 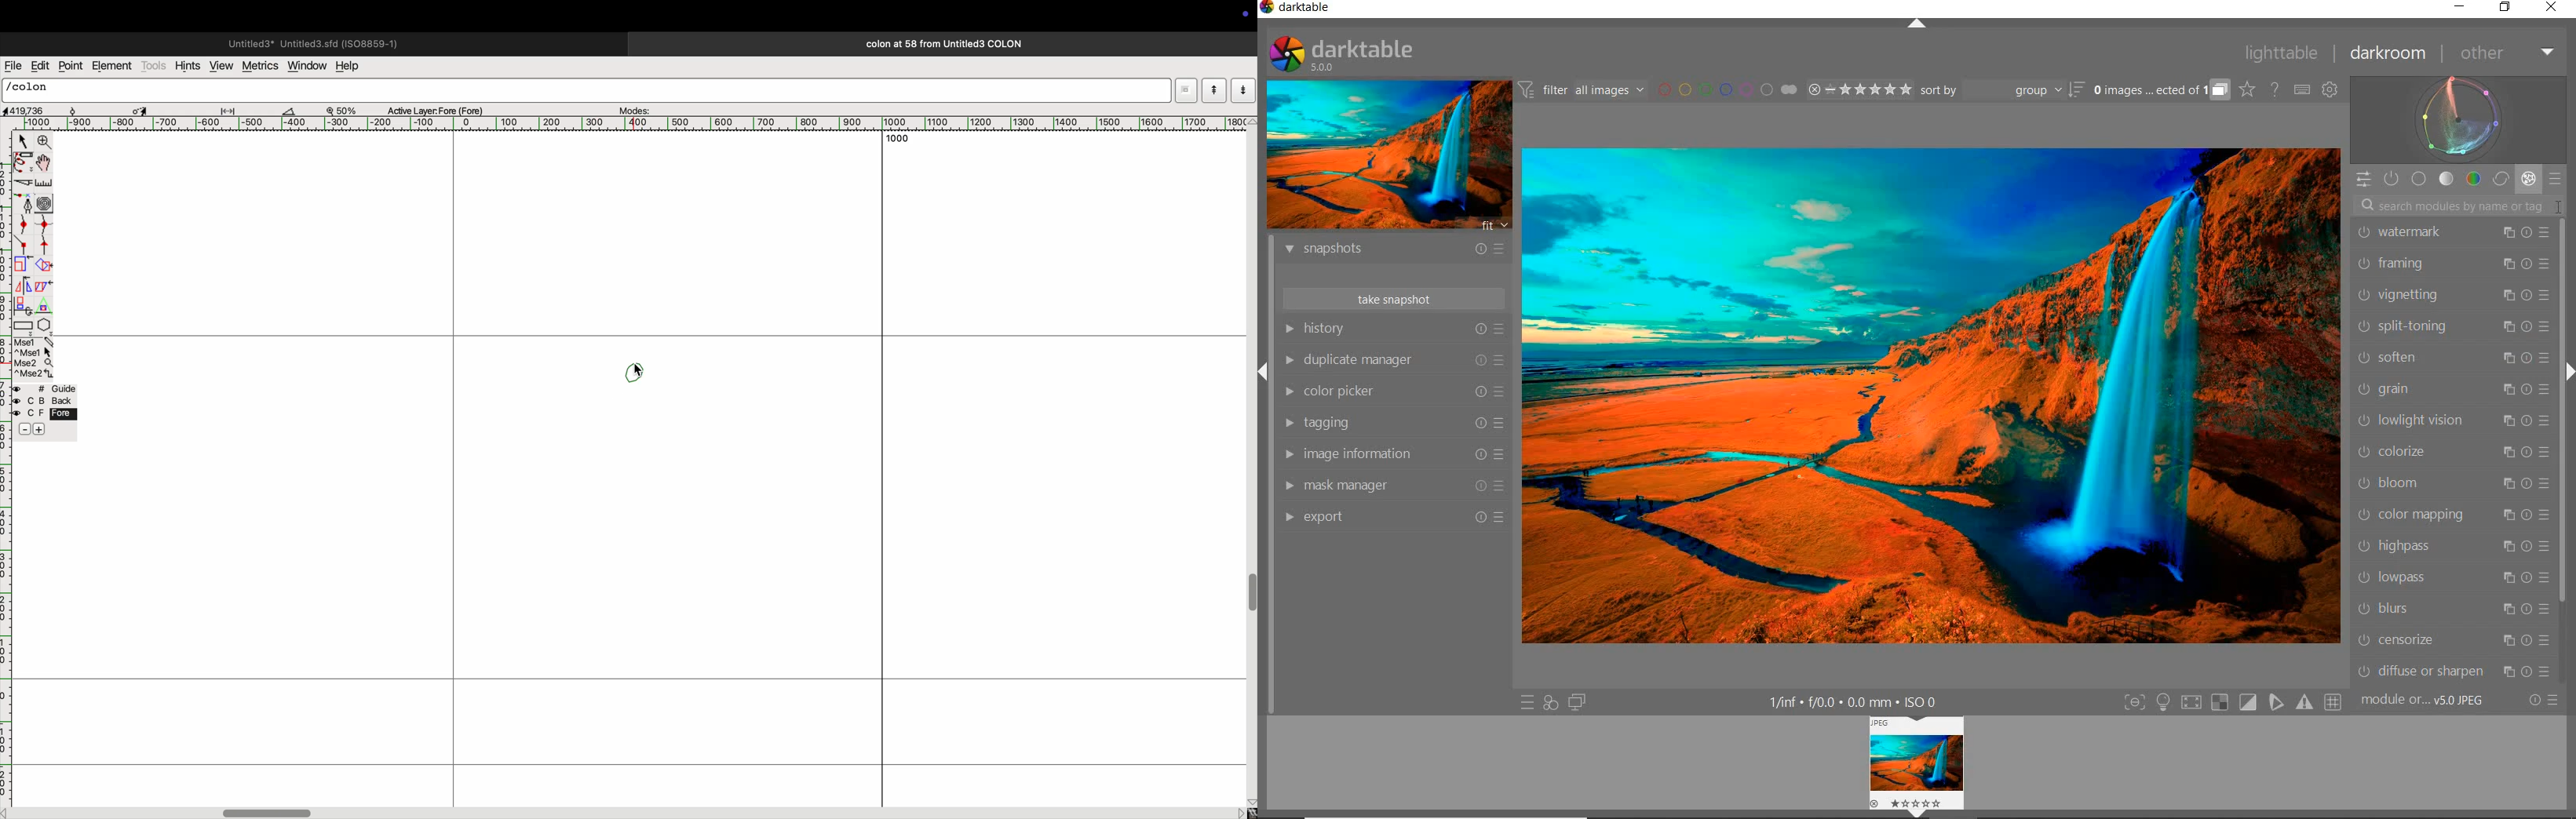 I want to click on mask manager, so click(x=1395, y=486).